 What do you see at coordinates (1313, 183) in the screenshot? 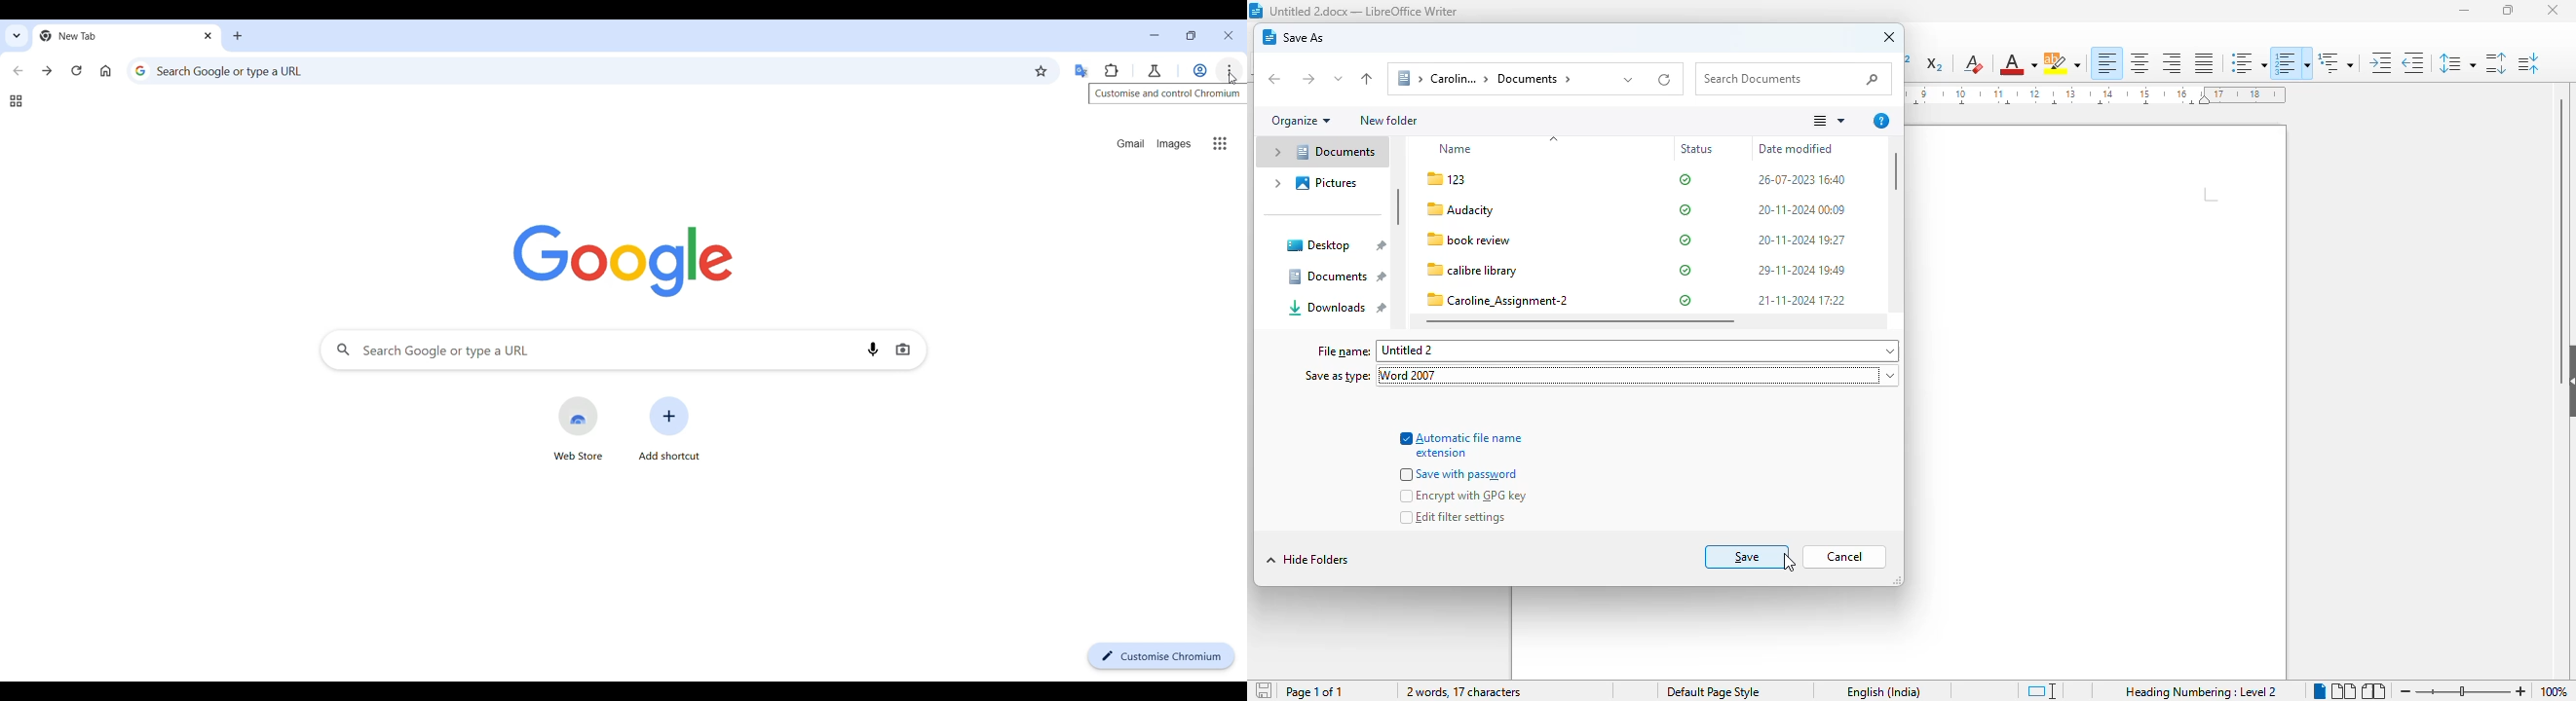
I see `pictures` at bounding box center [1313, 183].